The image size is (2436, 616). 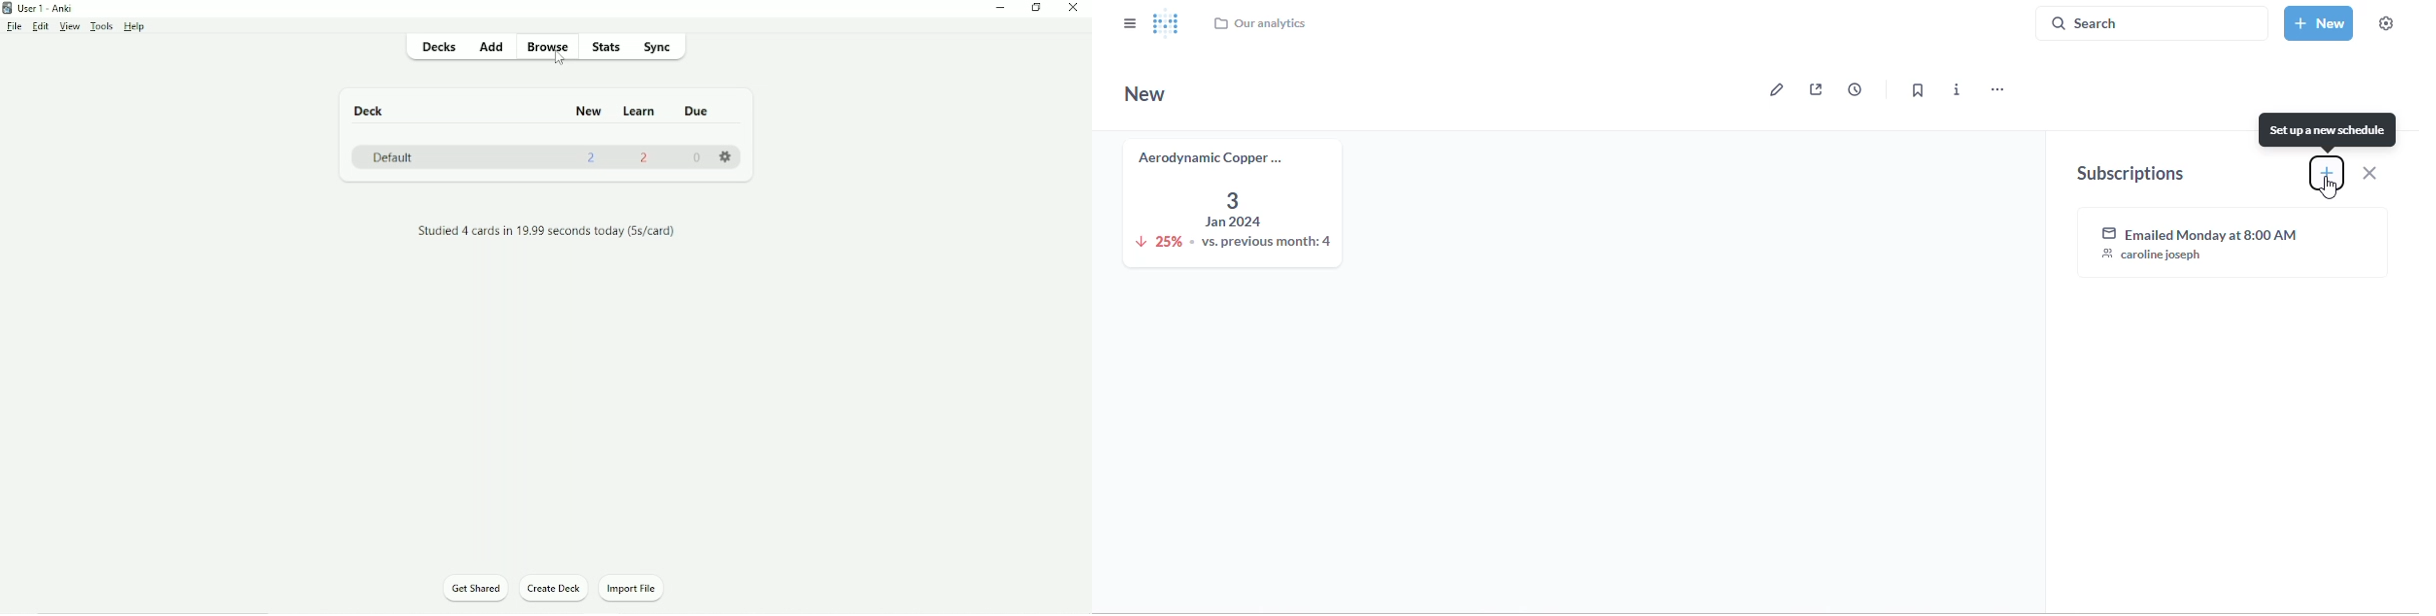 What do you see at coordinates (436, 47) in the screenshot?
I see `Decks` at bounding box center [436, 47].